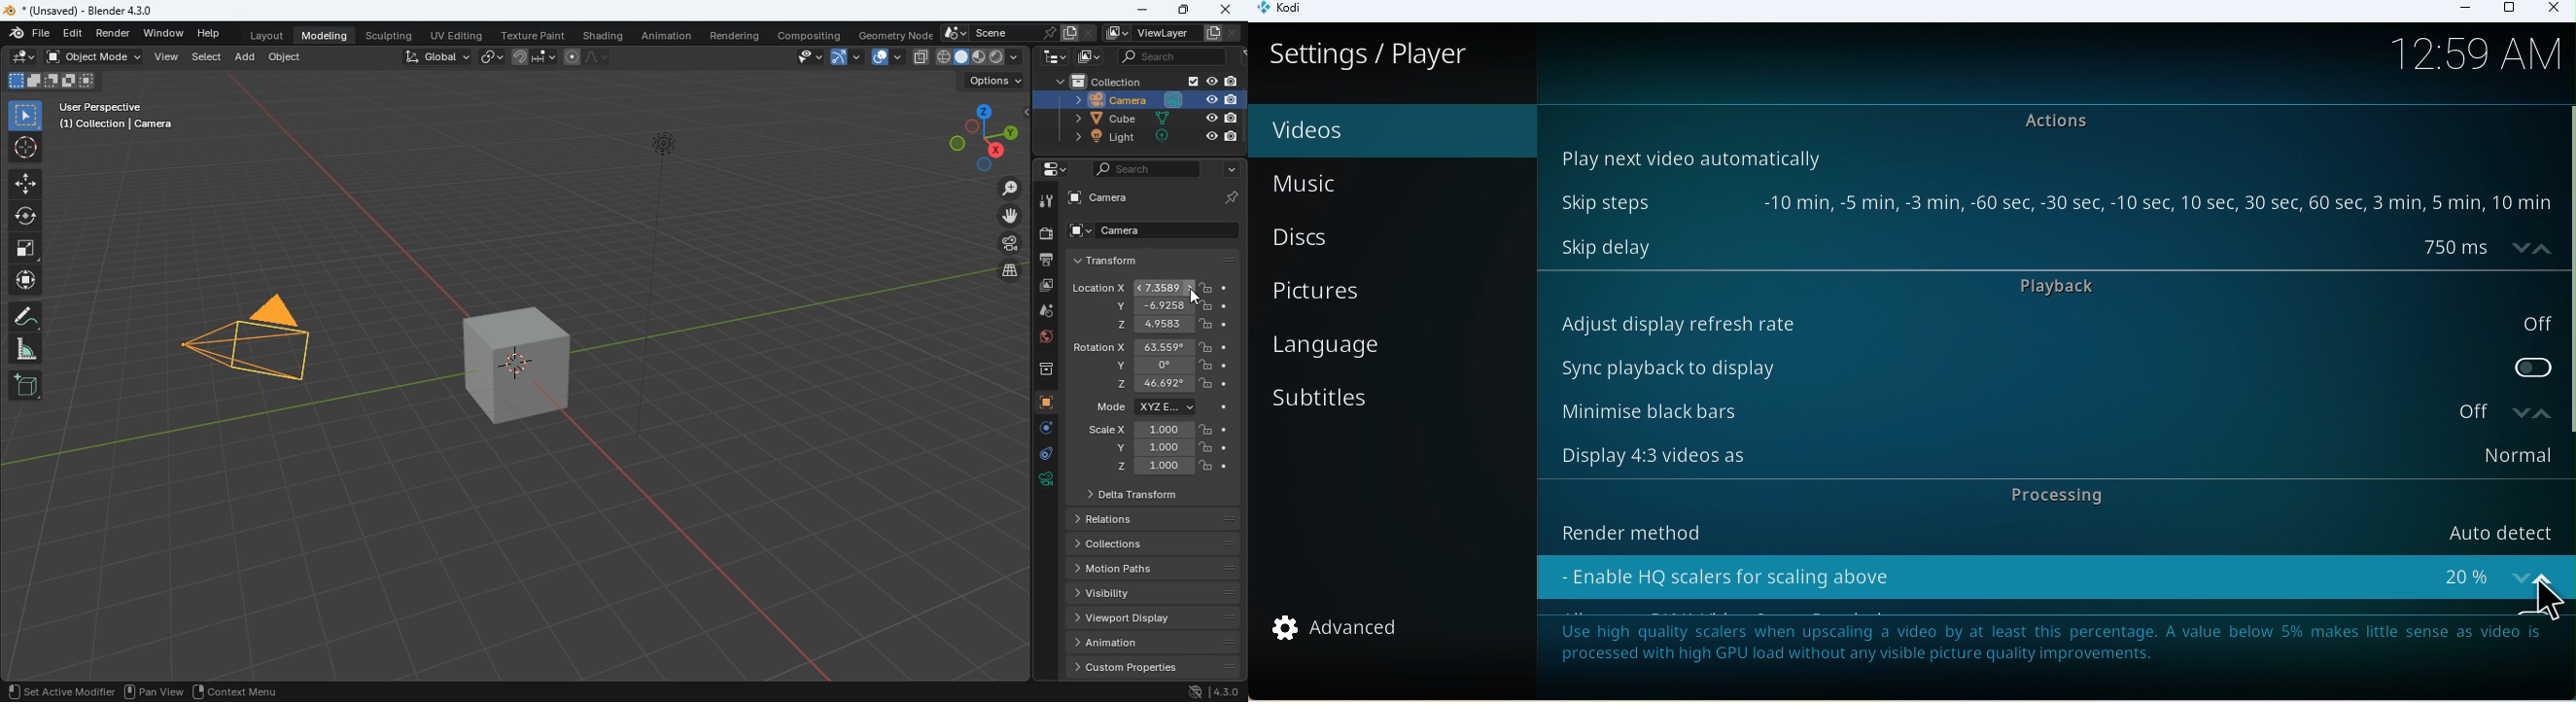 This screenshot has width=2576, height=728. What do you see at coordinates (1047, 261) in the screenshot?
I see `print` at bounding box center [1047, 261].